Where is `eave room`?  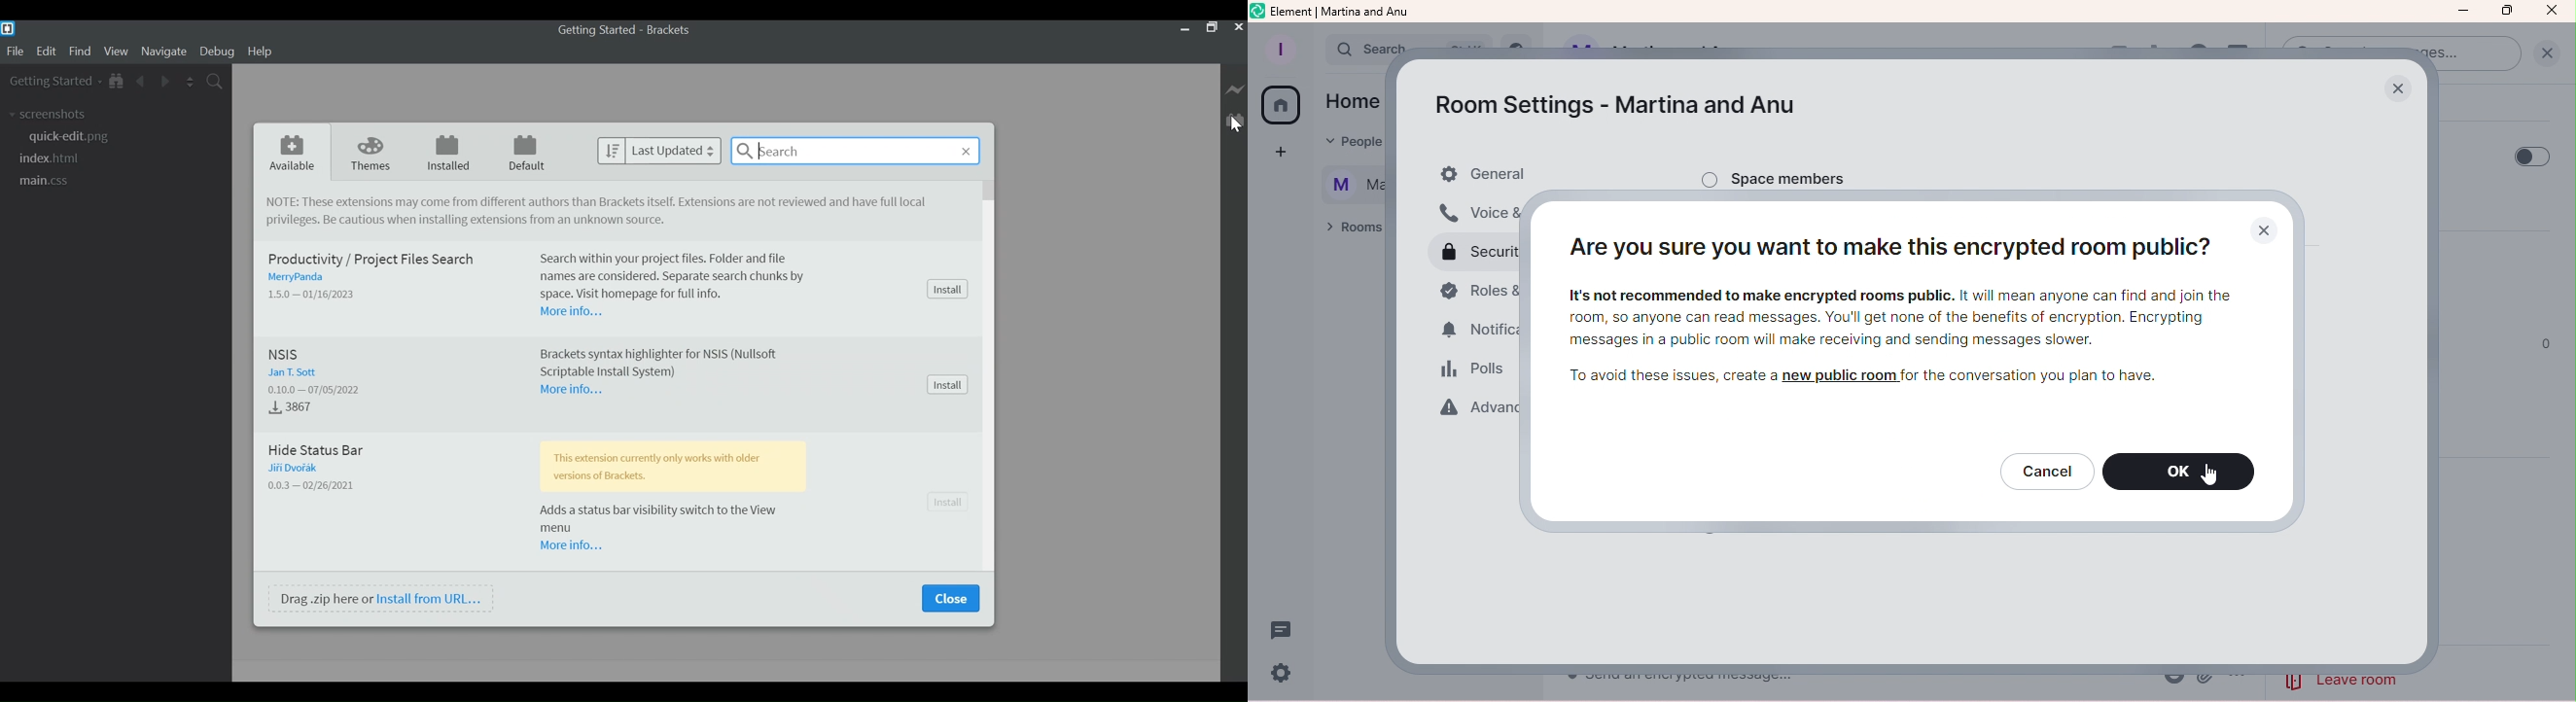
eave room is located at coordinates (2338, 677).